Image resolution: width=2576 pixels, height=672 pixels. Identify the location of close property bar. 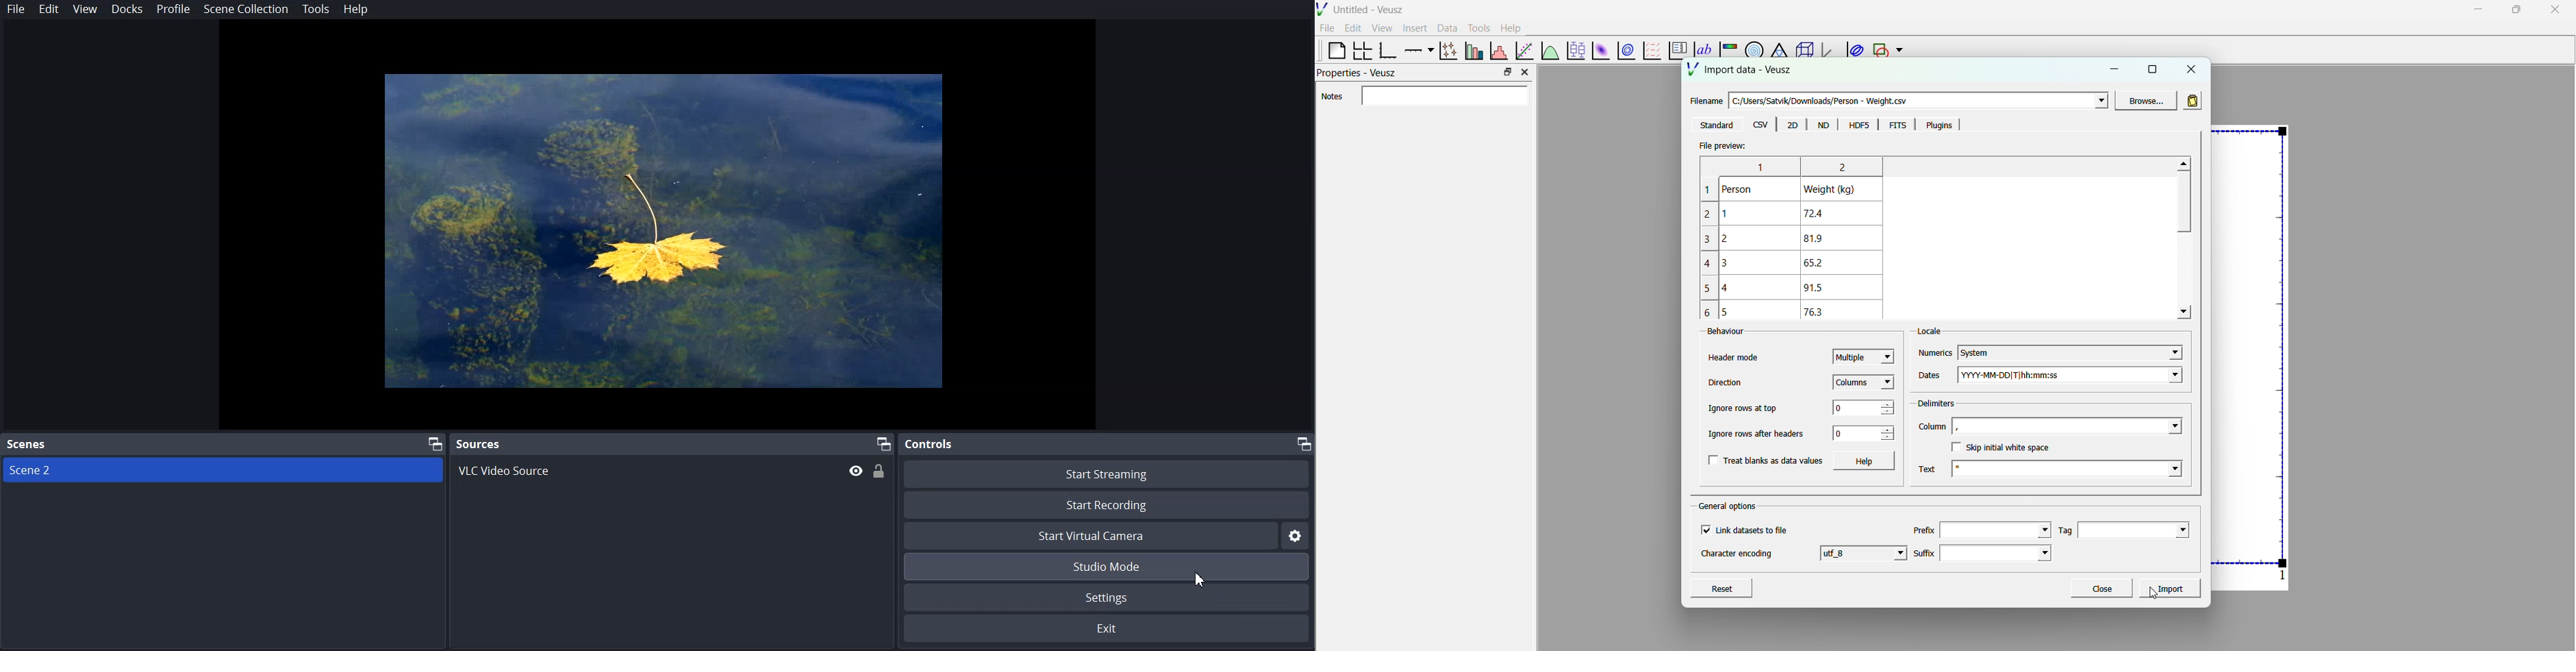
(1526, 72).